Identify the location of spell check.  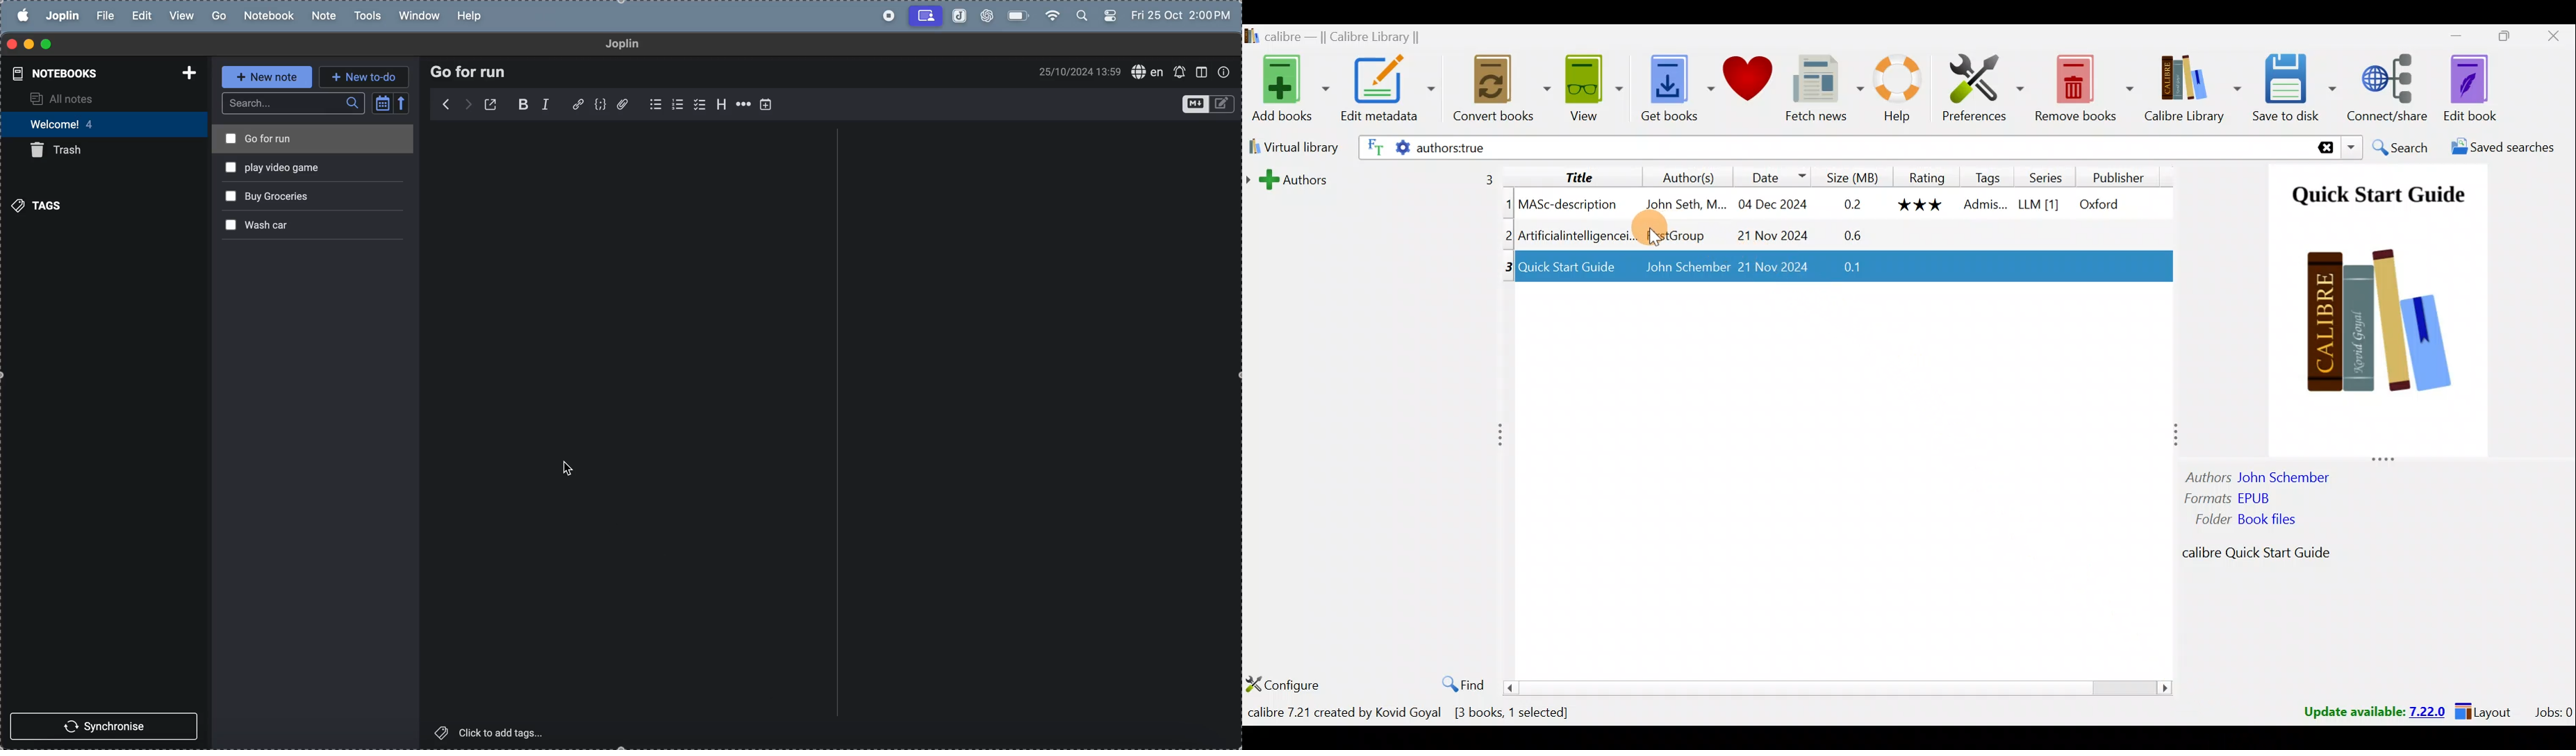
(1149, 73).